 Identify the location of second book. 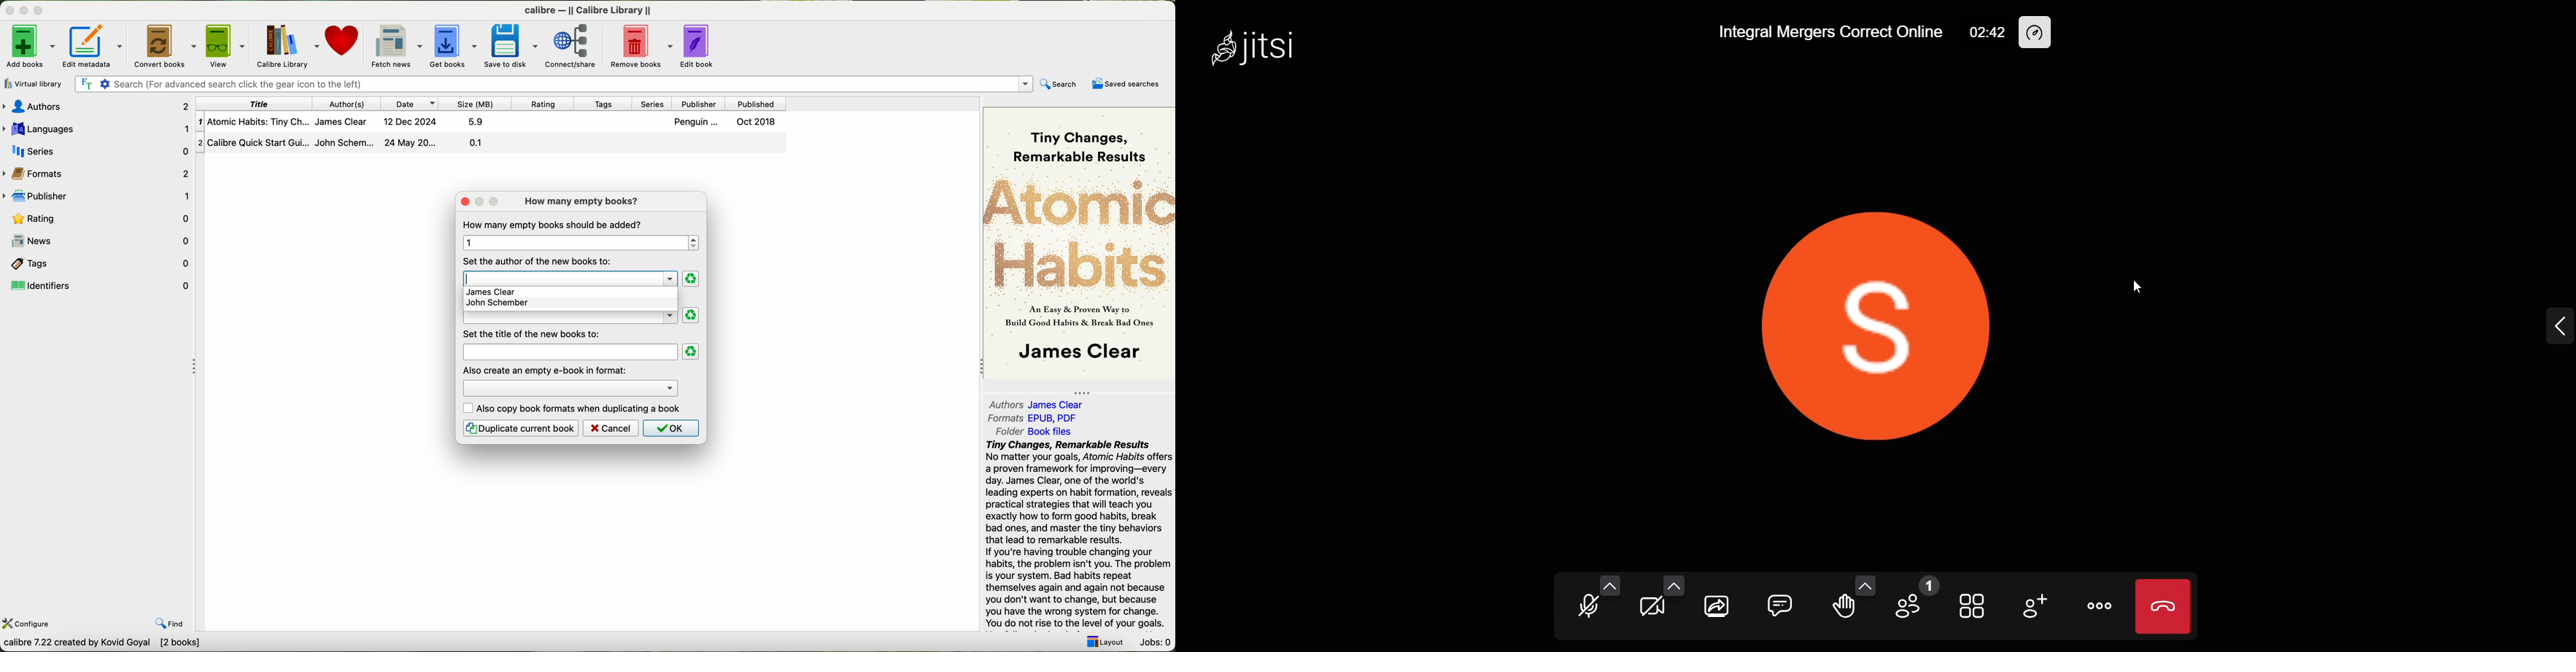
(492, 147).